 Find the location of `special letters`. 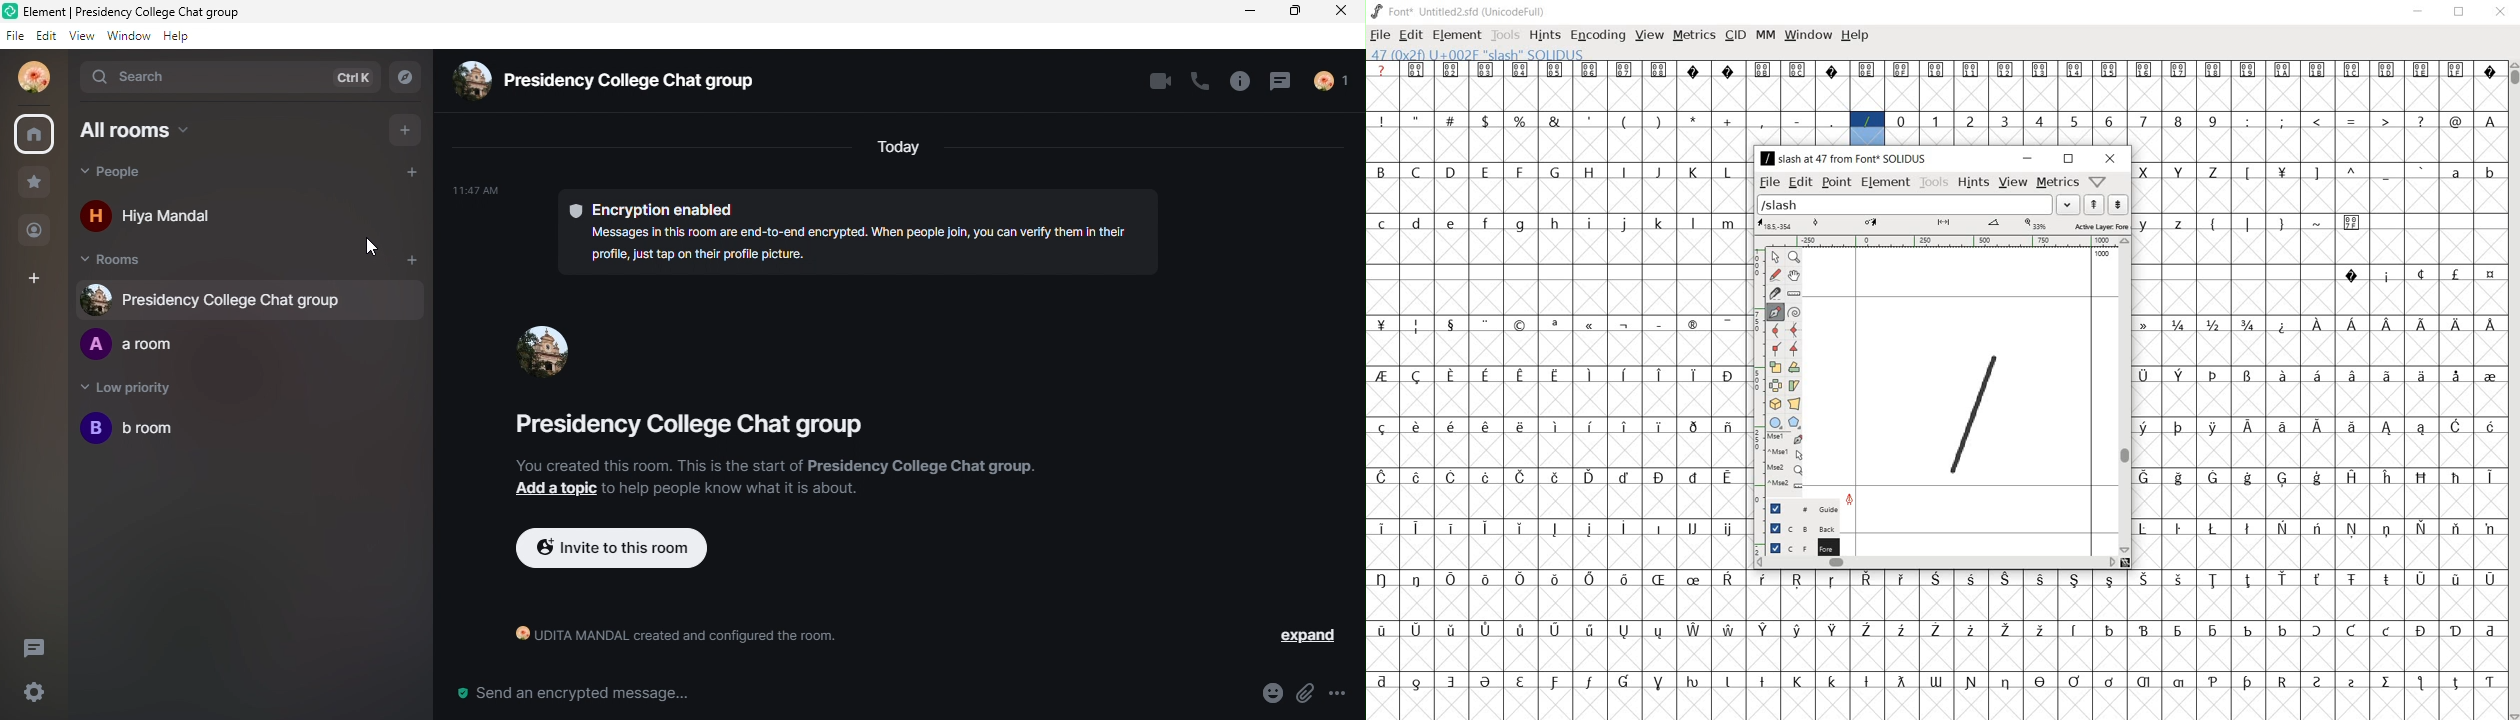

special letters is located at coordinates (2319, 425).